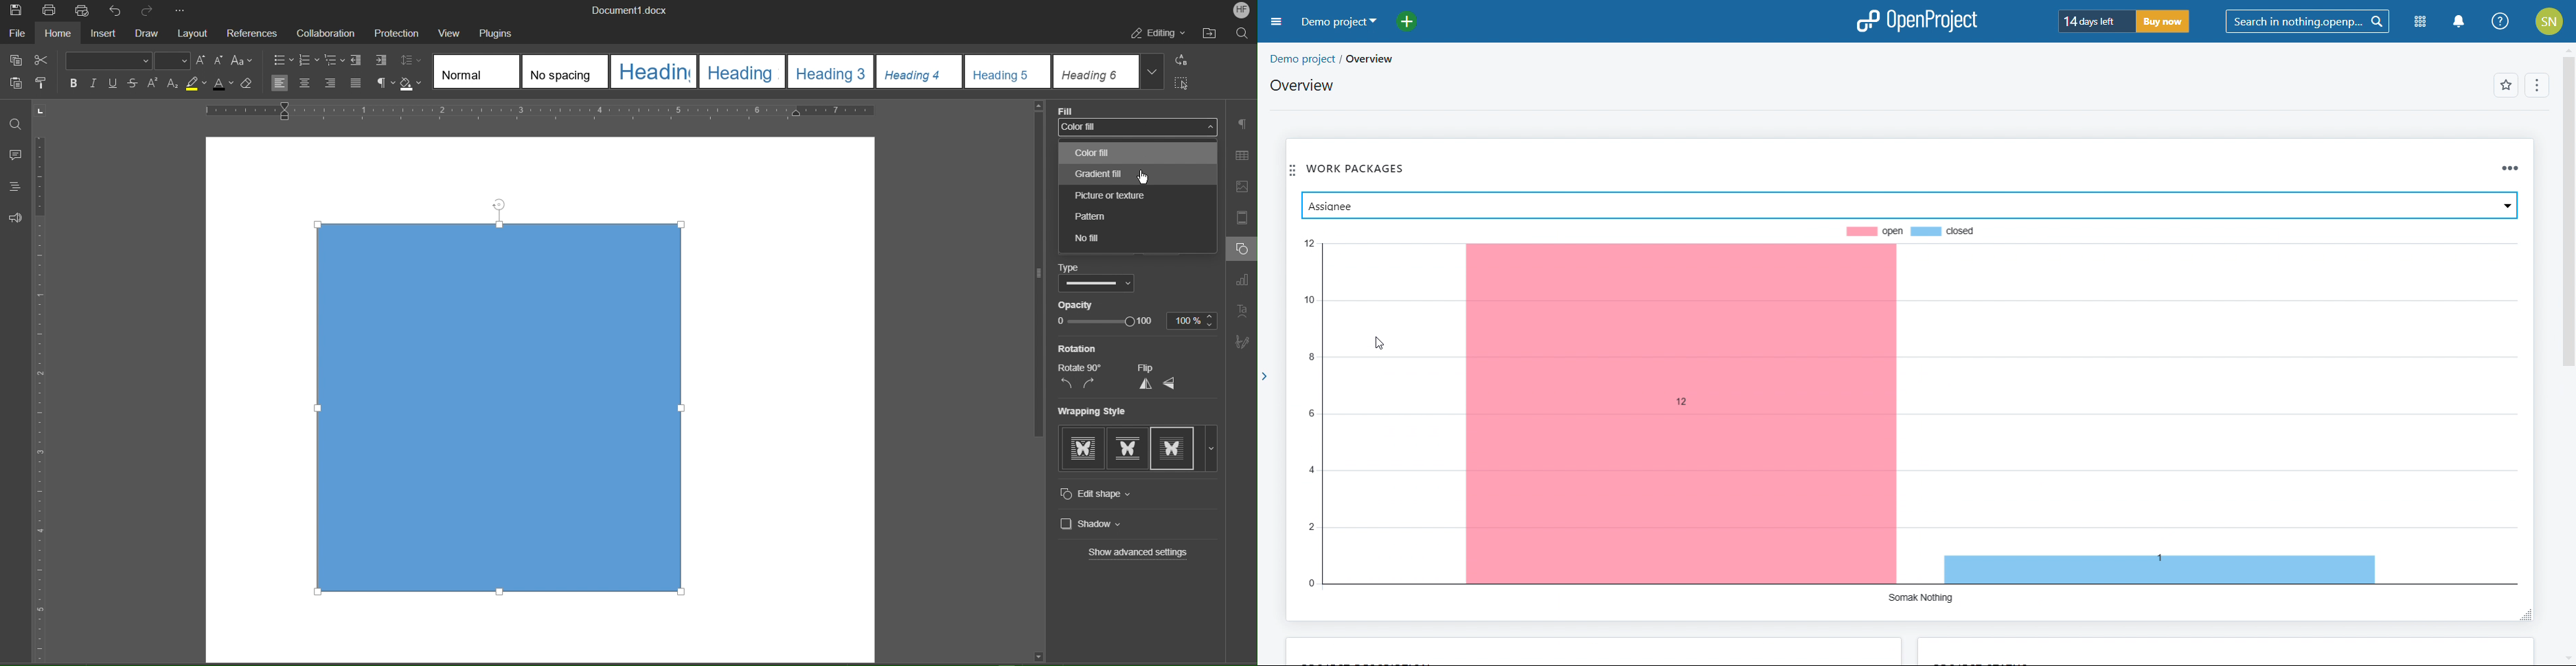  What do you see at coordinates (1245, 281) in the screenshot?
I see `Graph Settings` at bounding box center [1245, 281].